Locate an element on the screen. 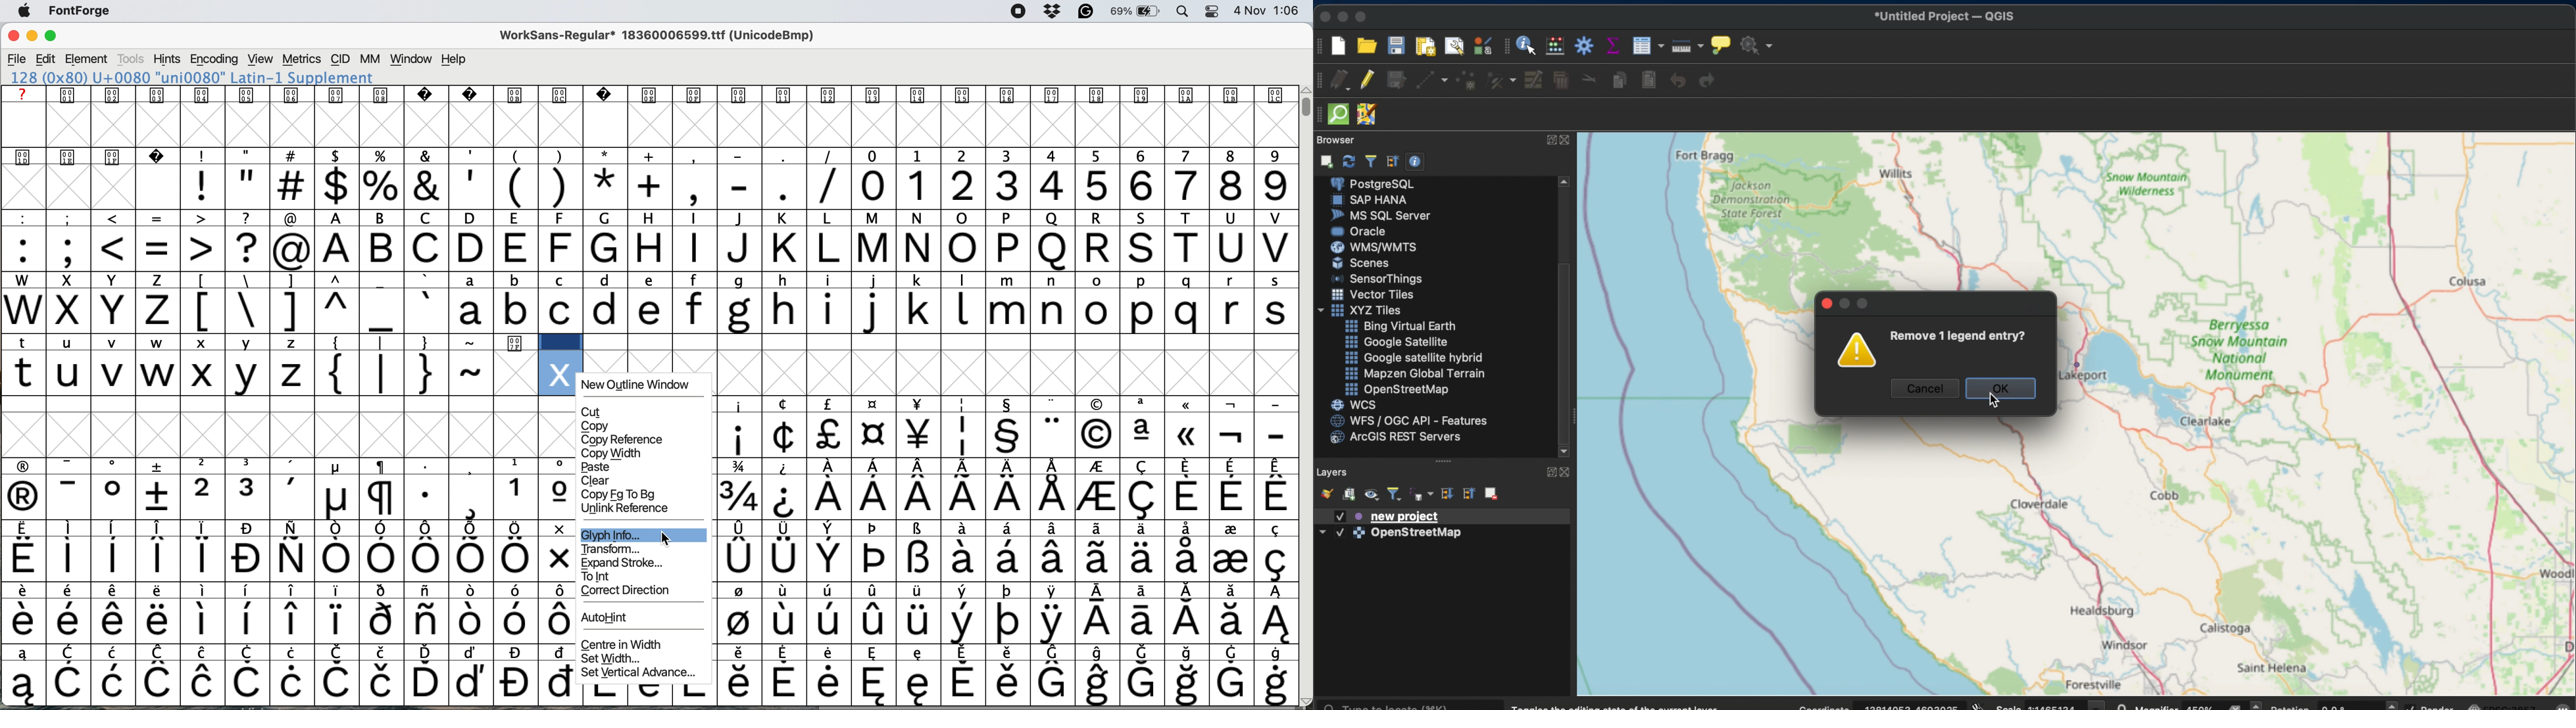 This screenshot has width=2576, height=728. open map themes is located at coordinates (1372, 496).